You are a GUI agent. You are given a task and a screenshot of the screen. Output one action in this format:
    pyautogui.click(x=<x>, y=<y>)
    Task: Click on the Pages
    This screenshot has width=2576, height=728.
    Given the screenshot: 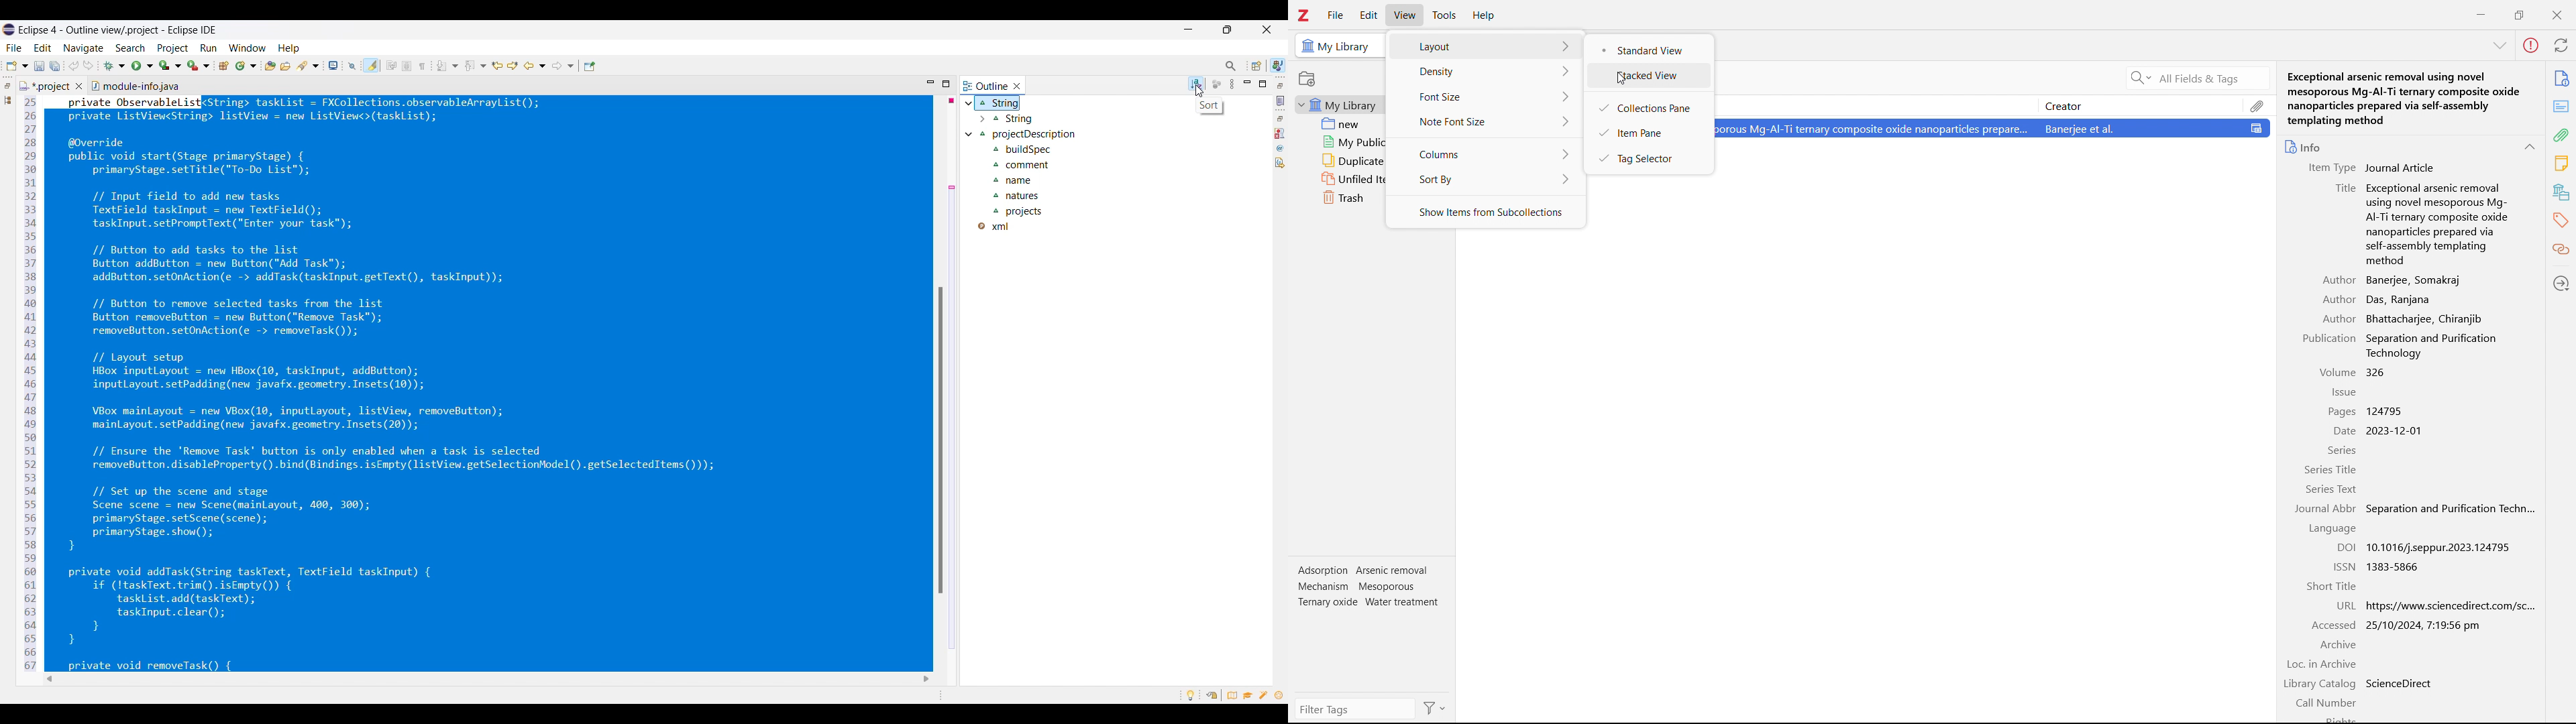 What is the action you would take?
    pyautogui.click(x=2341, y=412)
    